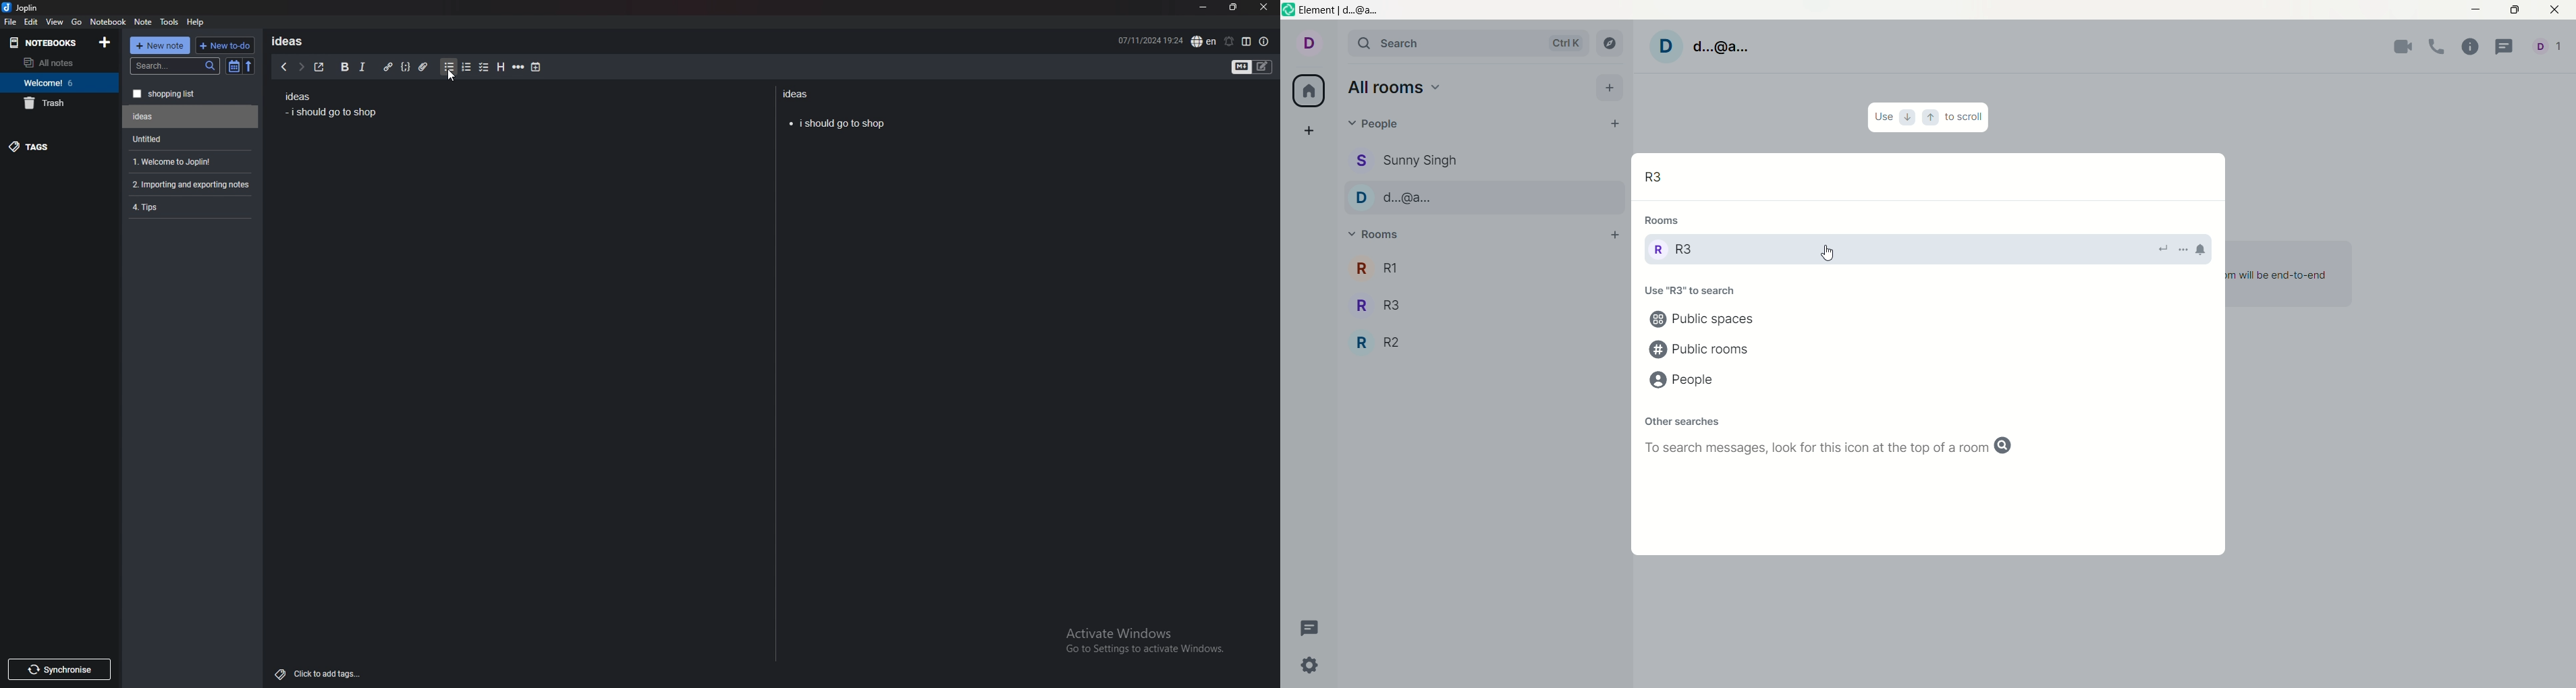 The height and width of the screenshot is (700, 2576). What do you see at coordinates (108, 21) in the screenshot?
I see `notebook` at bounding box center [108, 21].